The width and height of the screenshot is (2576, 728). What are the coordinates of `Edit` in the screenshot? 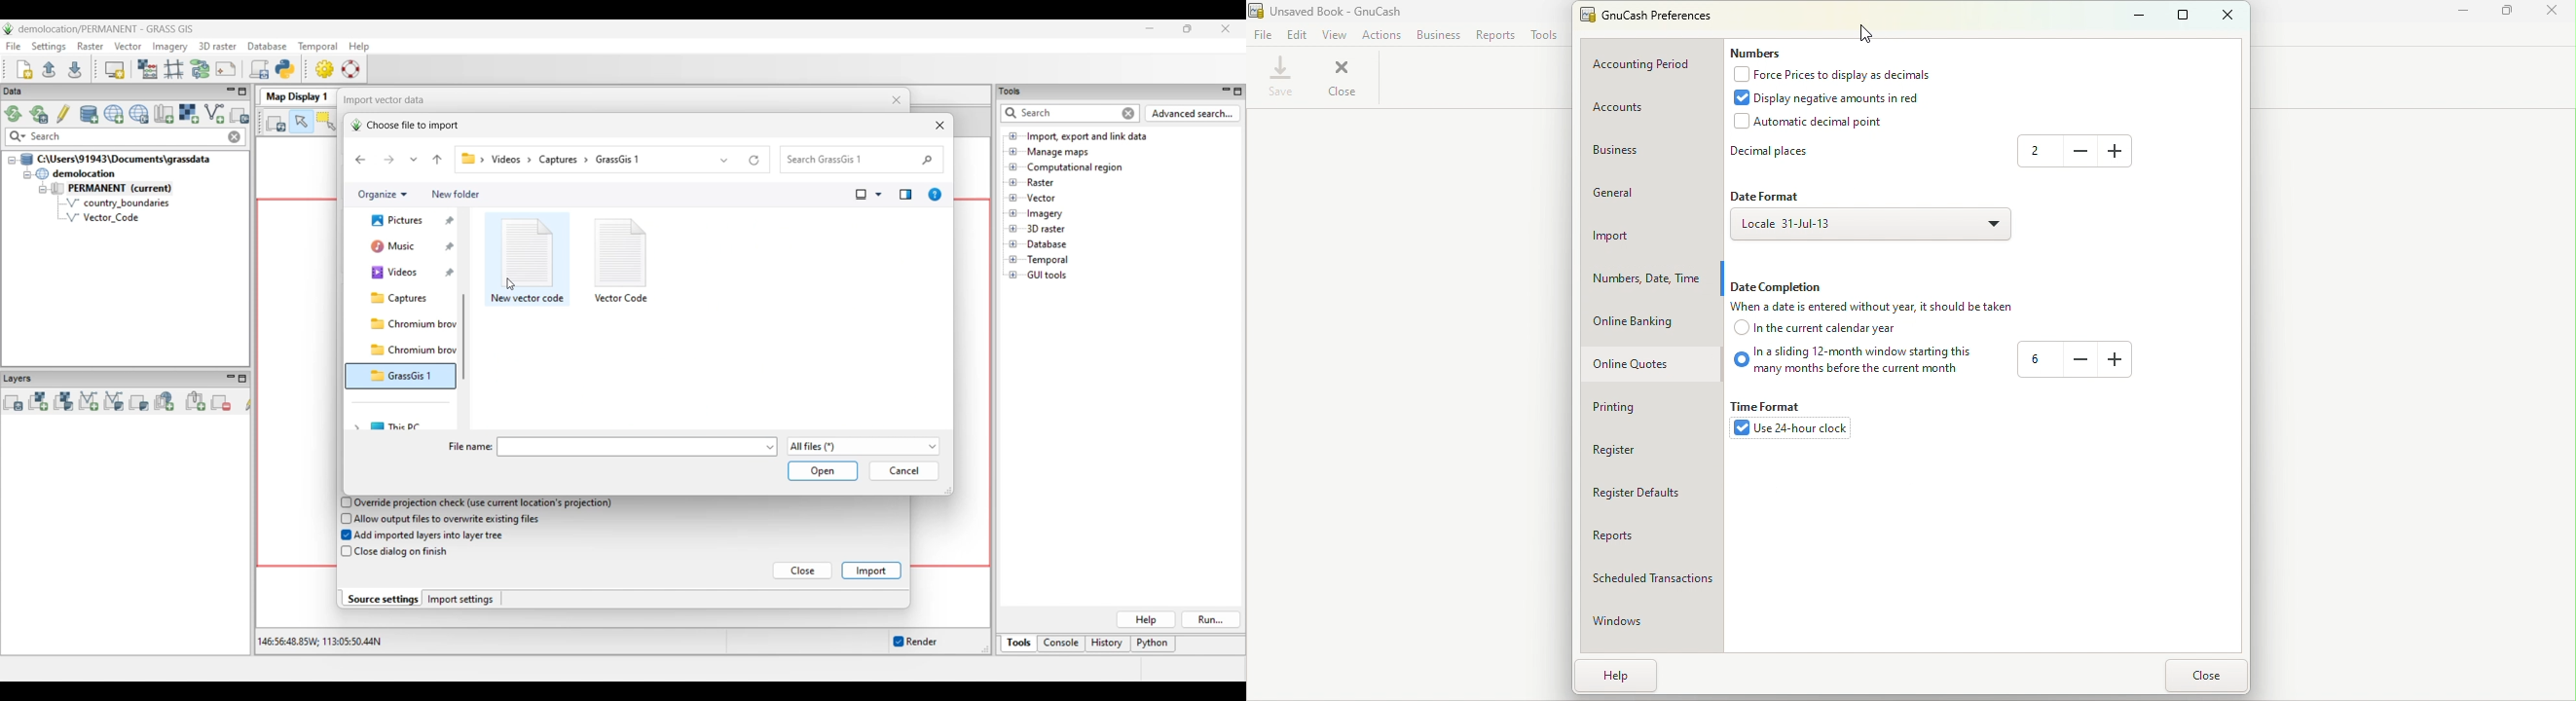 It's located at (1298, 33).